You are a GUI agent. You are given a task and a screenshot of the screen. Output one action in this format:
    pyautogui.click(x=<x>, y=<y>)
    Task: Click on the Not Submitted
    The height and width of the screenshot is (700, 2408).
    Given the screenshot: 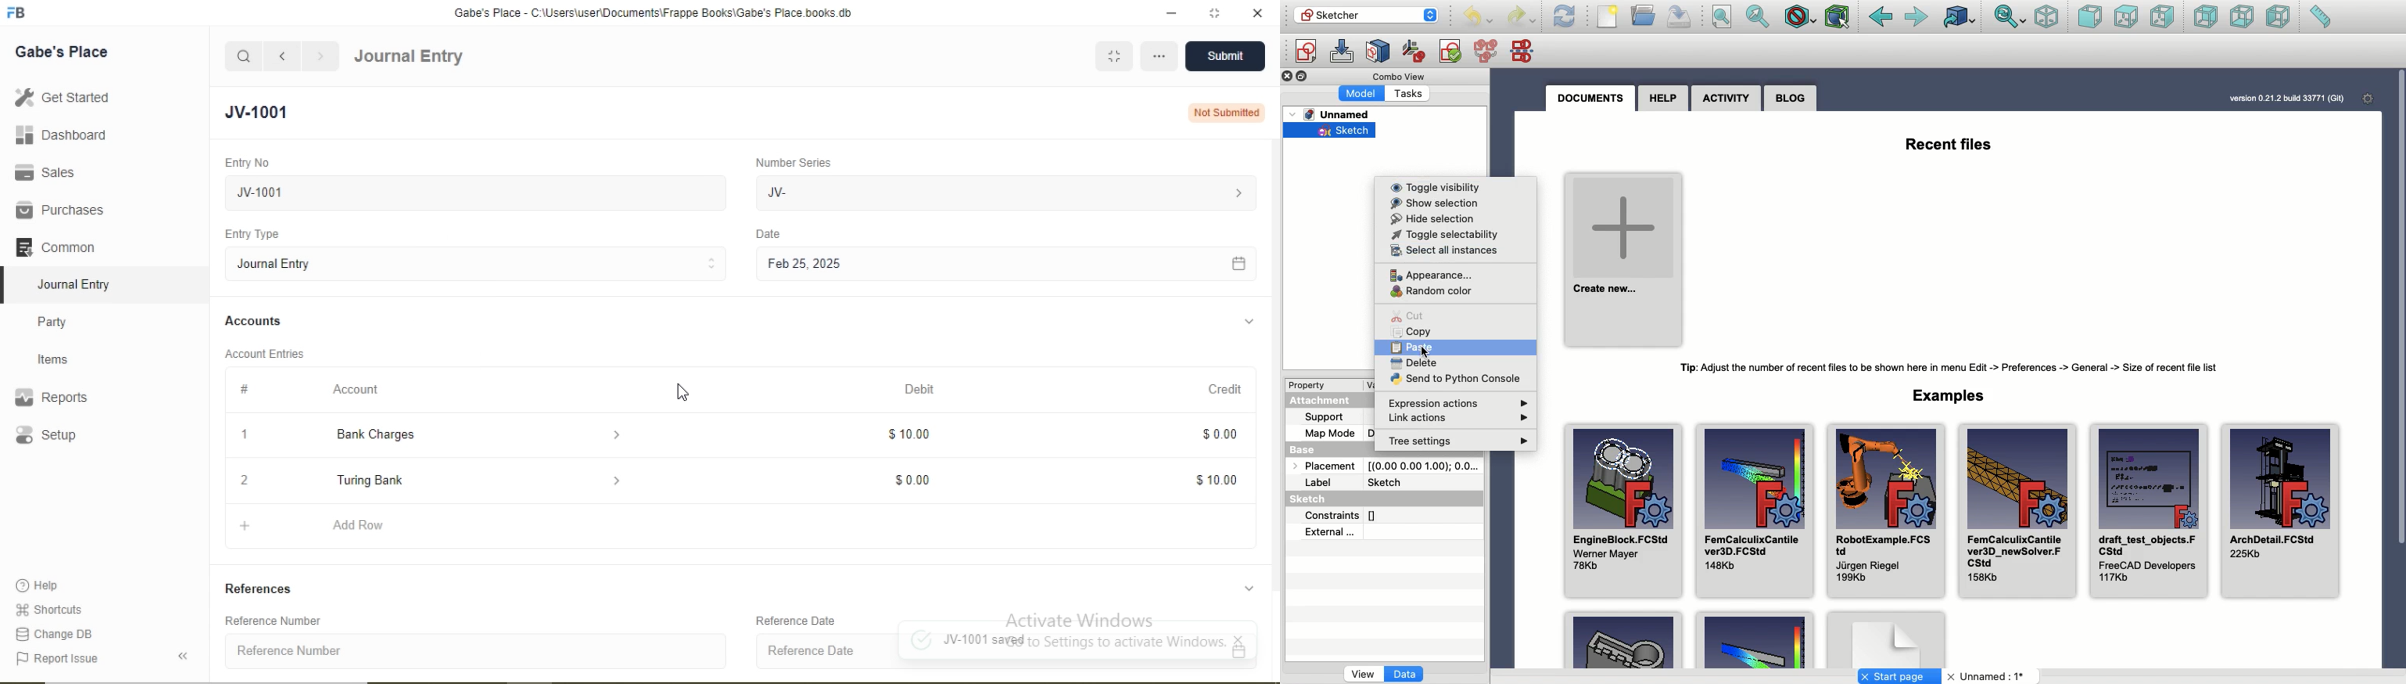 What is the action you would take?
    pyautogui.click(x=1226, y=114)
    